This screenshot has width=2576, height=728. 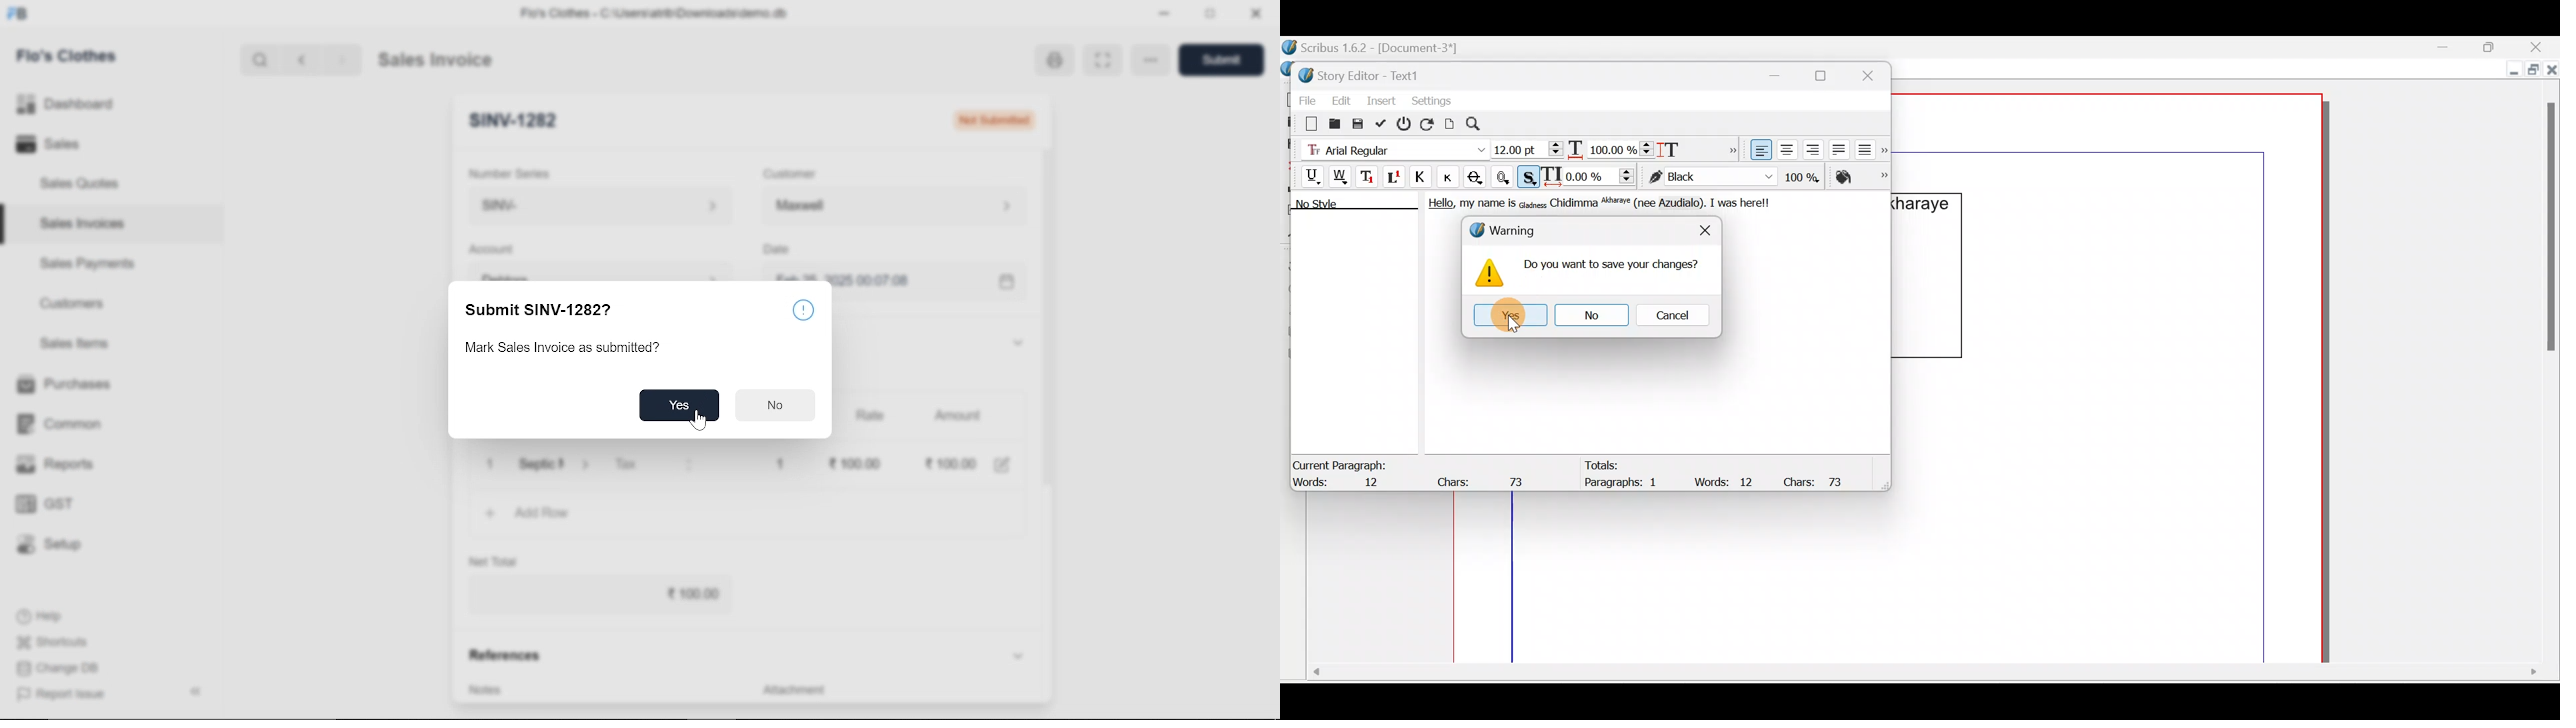 I want to click on Align text center, so click(x=1785, y=147).